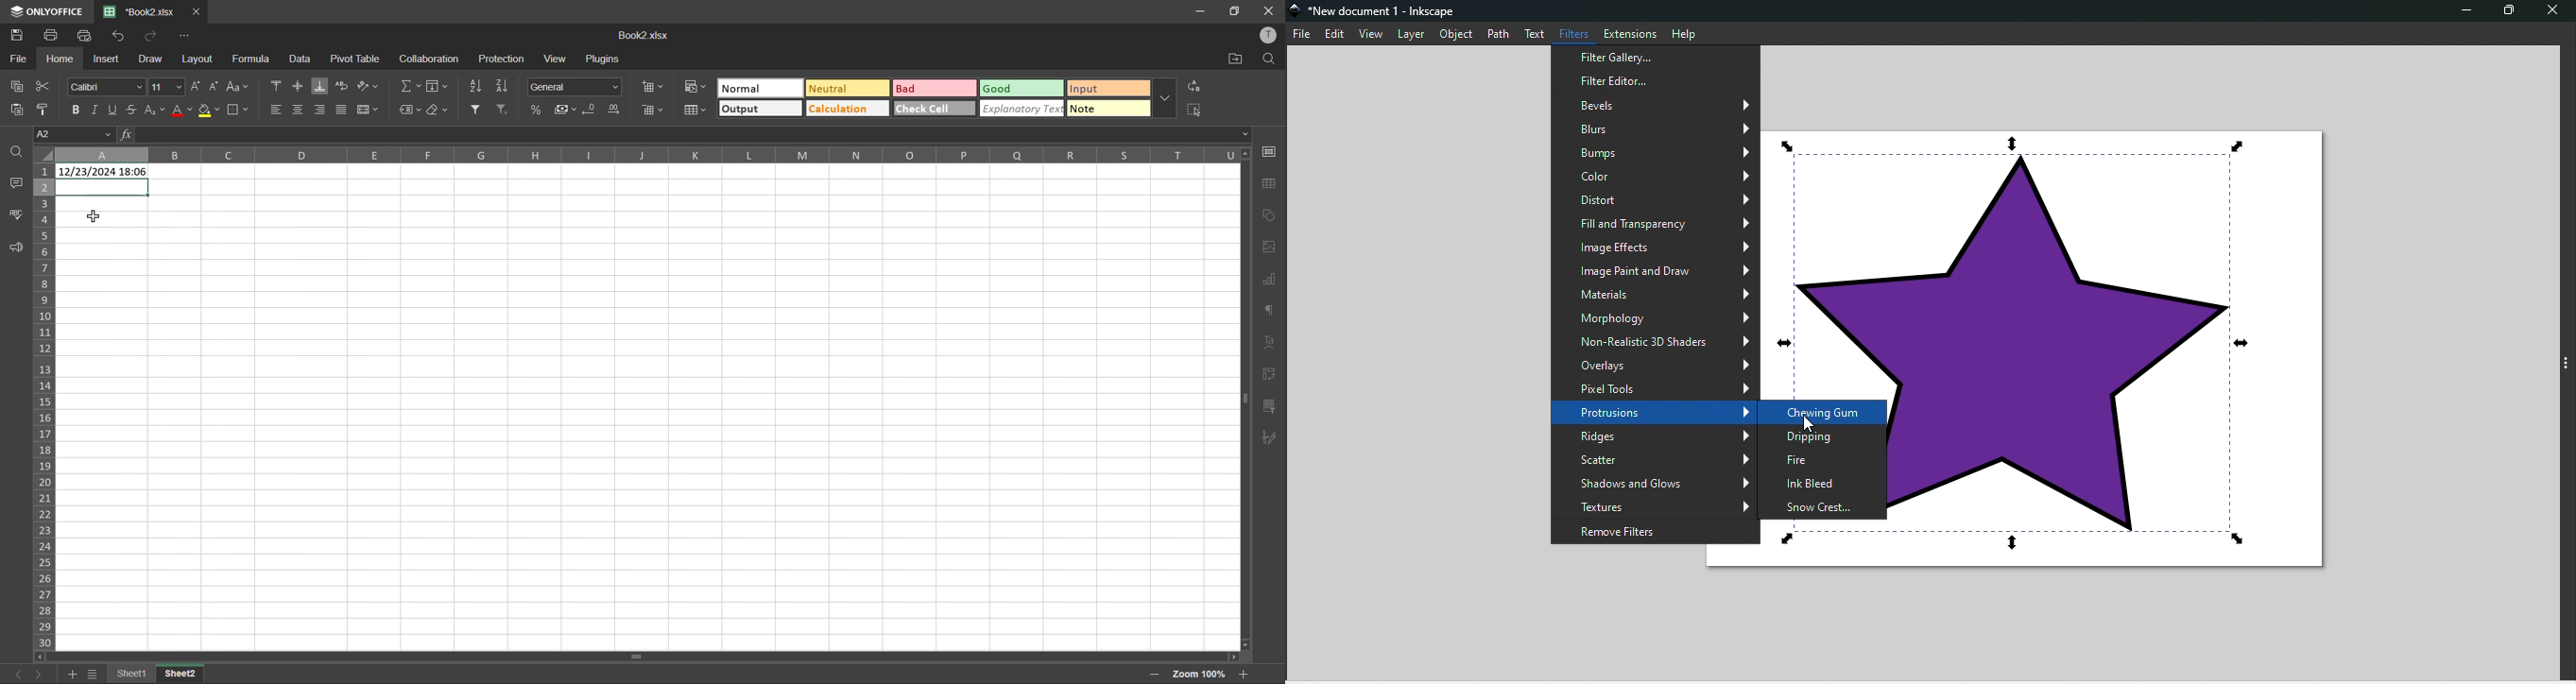 This screenshot has width=2576, height=700. What do you see at coordinates (1297, 13) in the screenshot?
I see `logo` at bounding box center [1297, 13].